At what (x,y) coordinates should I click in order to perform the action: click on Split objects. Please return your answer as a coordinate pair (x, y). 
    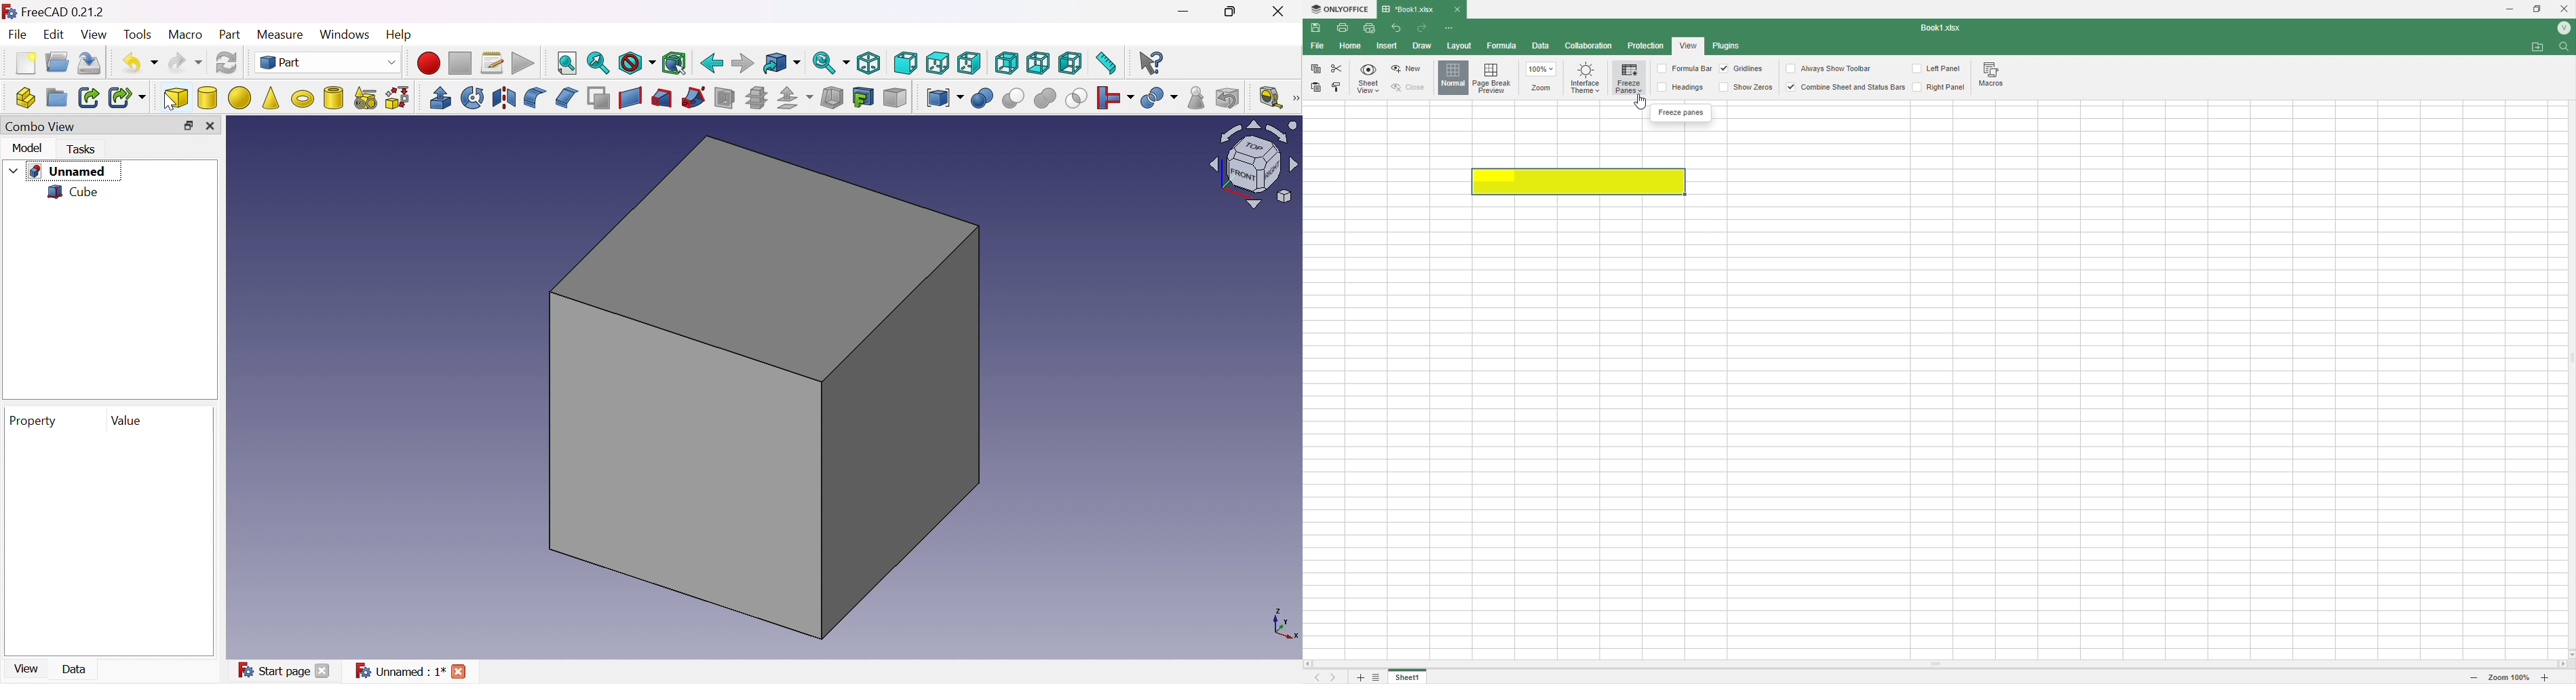
    Looking at the image, I should click on (1158, 98).